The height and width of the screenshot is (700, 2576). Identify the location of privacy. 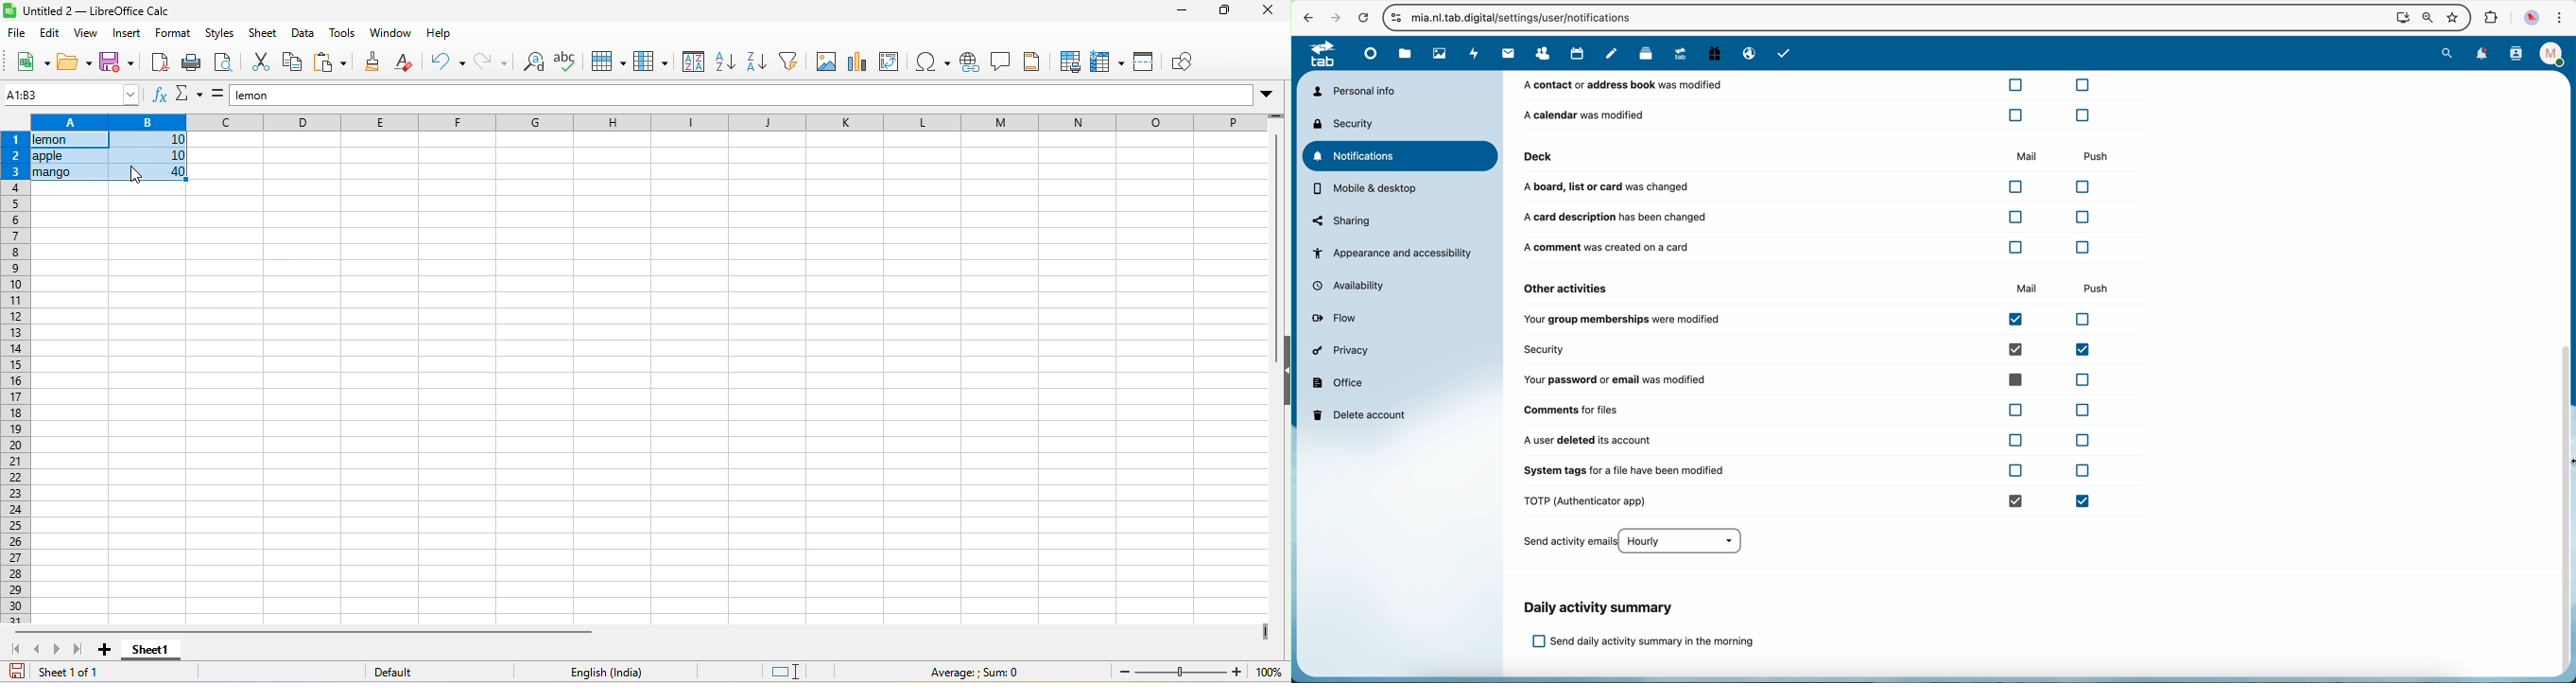
(1343, 352).